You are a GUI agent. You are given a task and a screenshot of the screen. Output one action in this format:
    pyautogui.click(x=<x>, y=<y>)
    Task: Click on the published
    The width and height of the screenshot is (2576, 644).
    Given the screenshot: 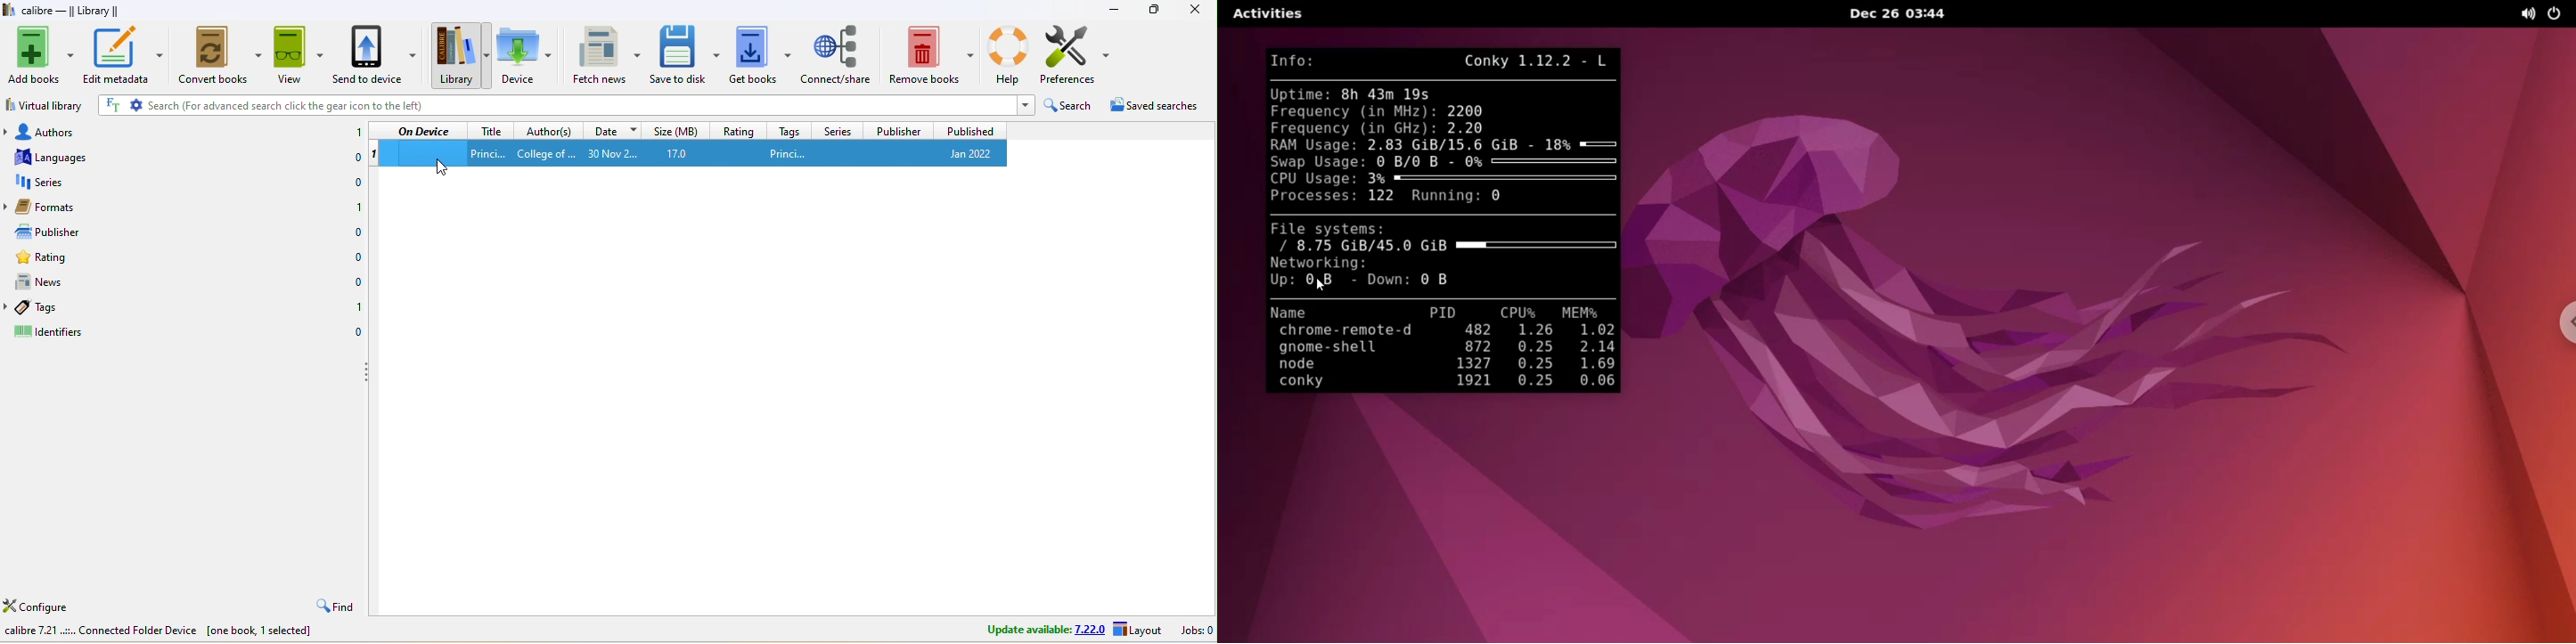 What is the action you would take?
    pyautogui.click(x=969, y=130)
    